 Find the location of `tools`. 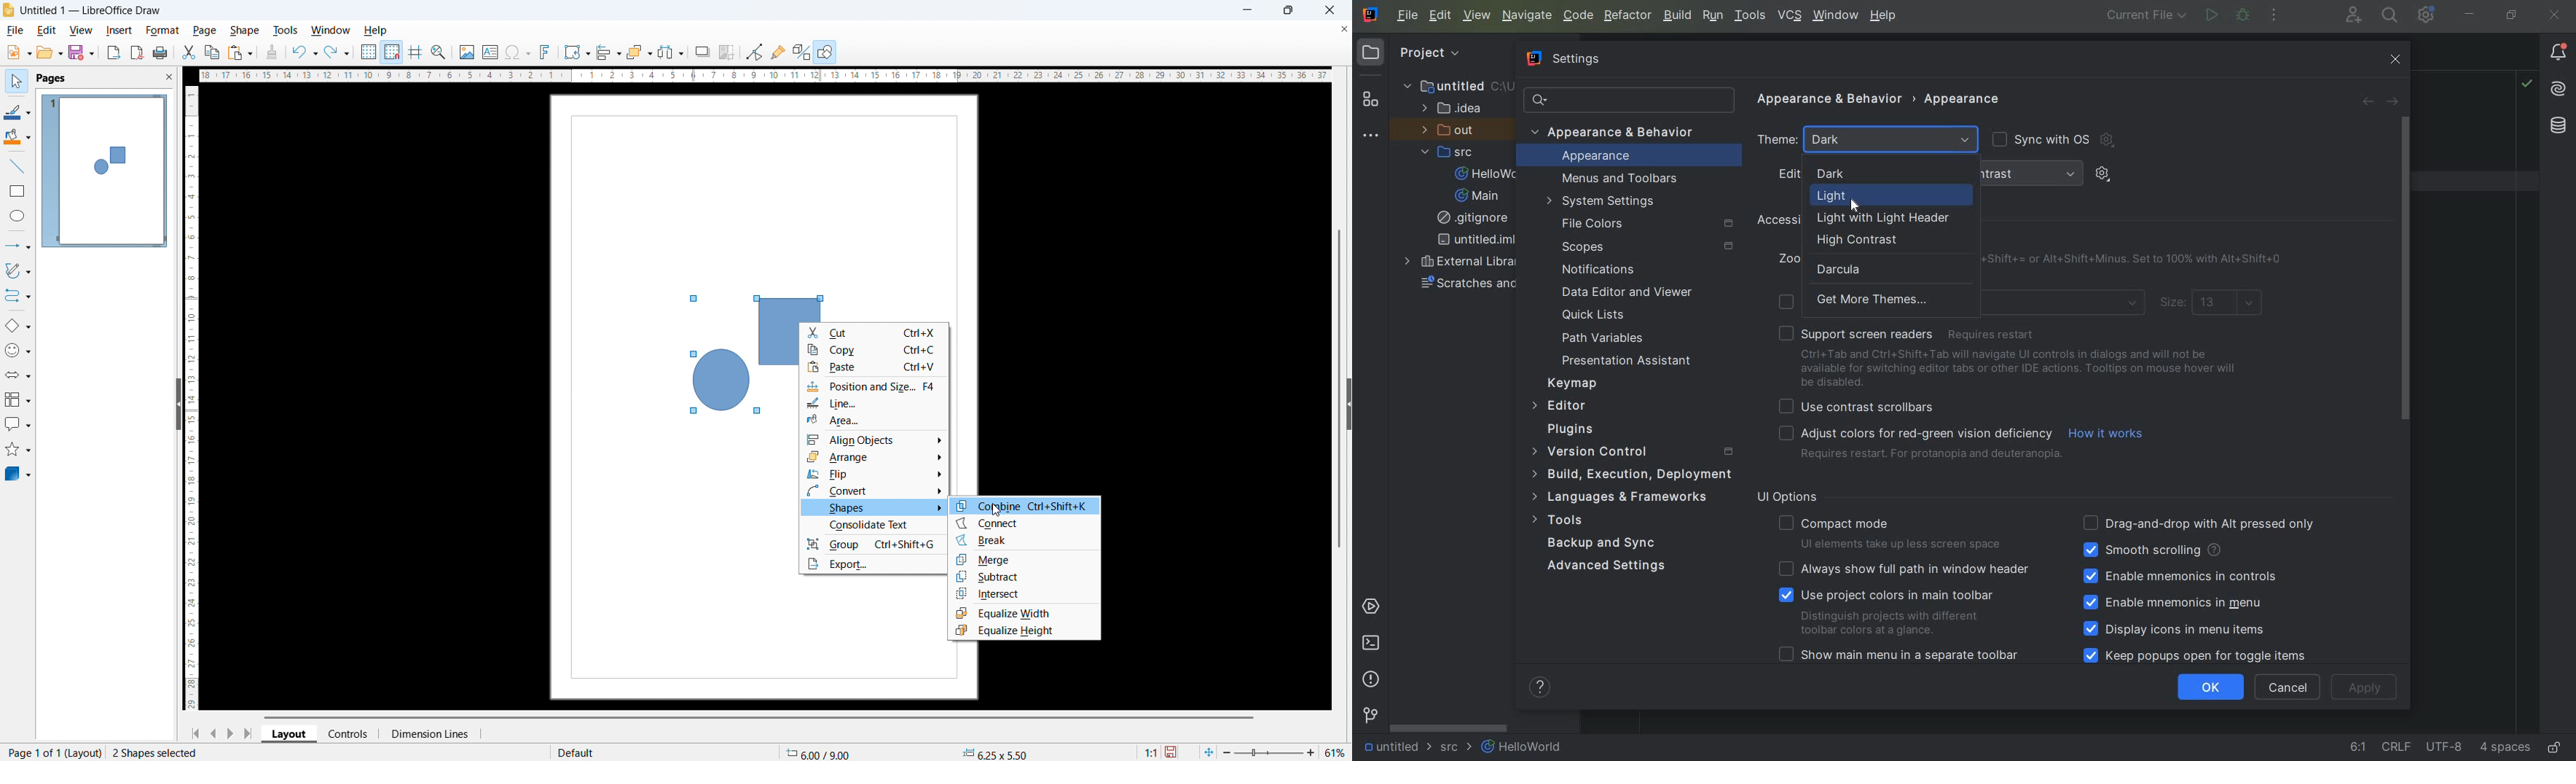

tools is located at coordinates (286, 30).